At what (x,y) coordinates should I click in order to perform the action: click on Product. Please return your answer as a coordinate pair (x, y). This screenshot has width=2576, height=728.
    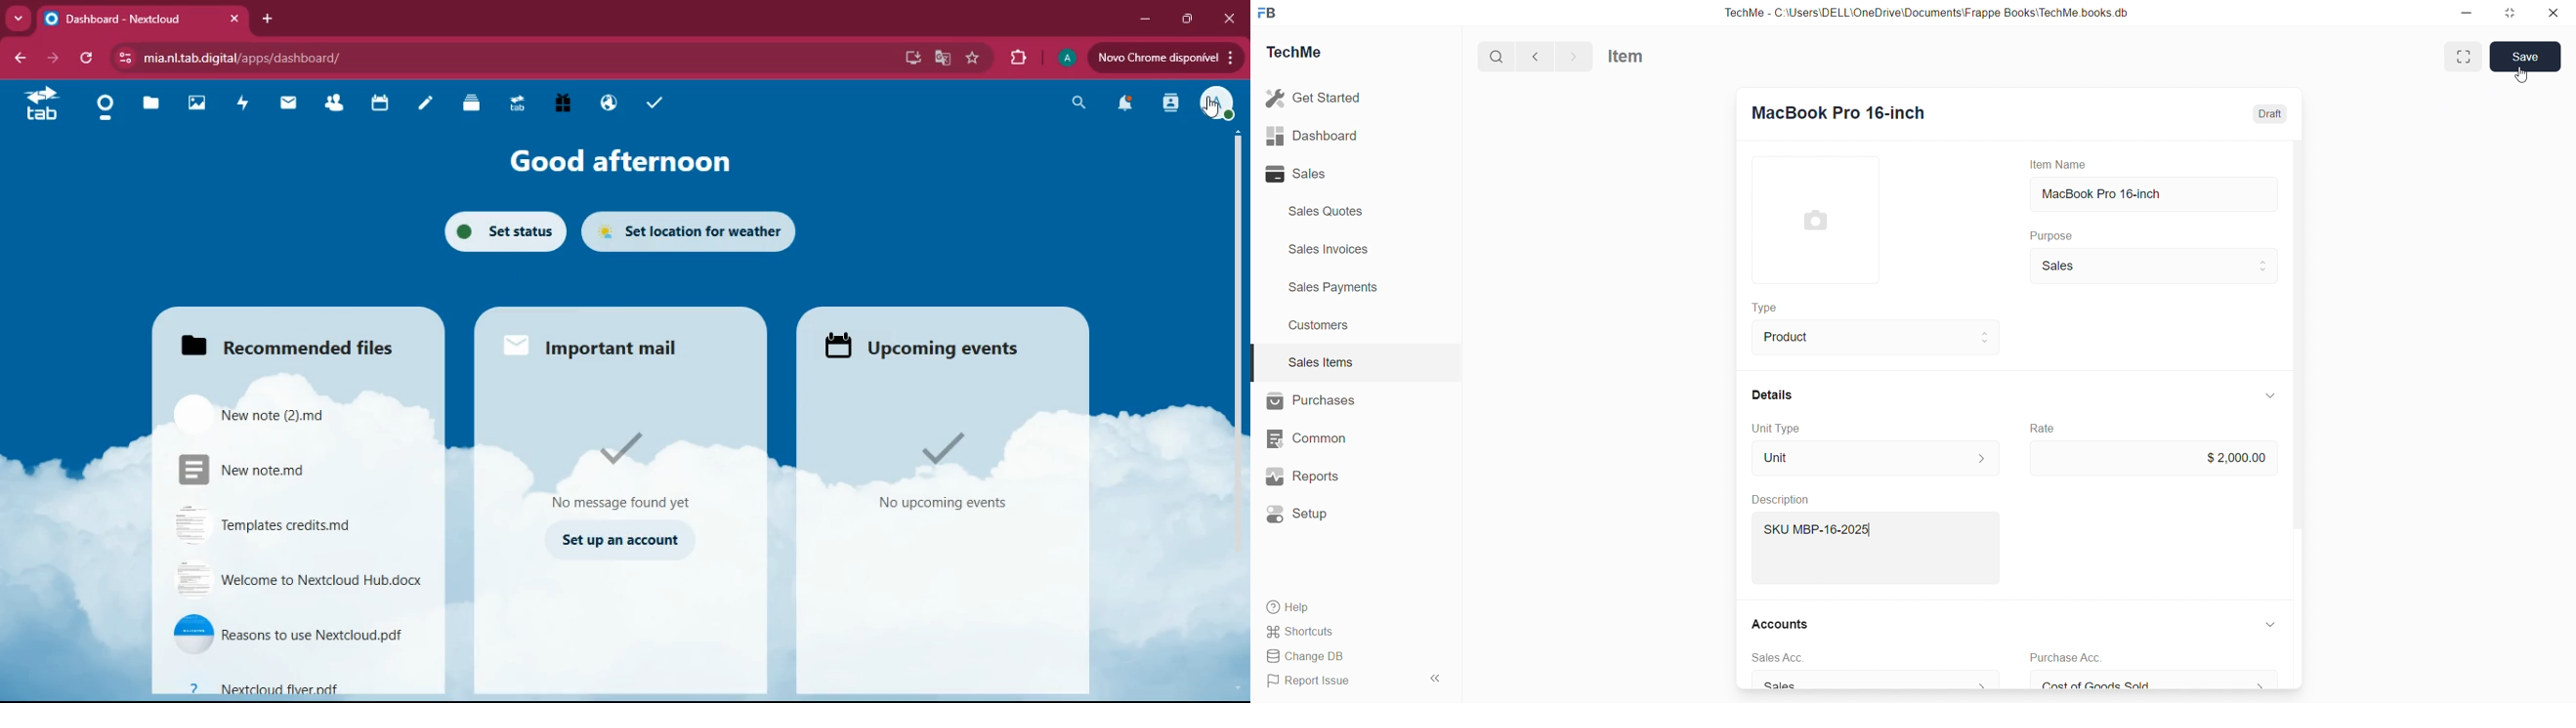
    Looking at the image, I should click on (1875, 338).